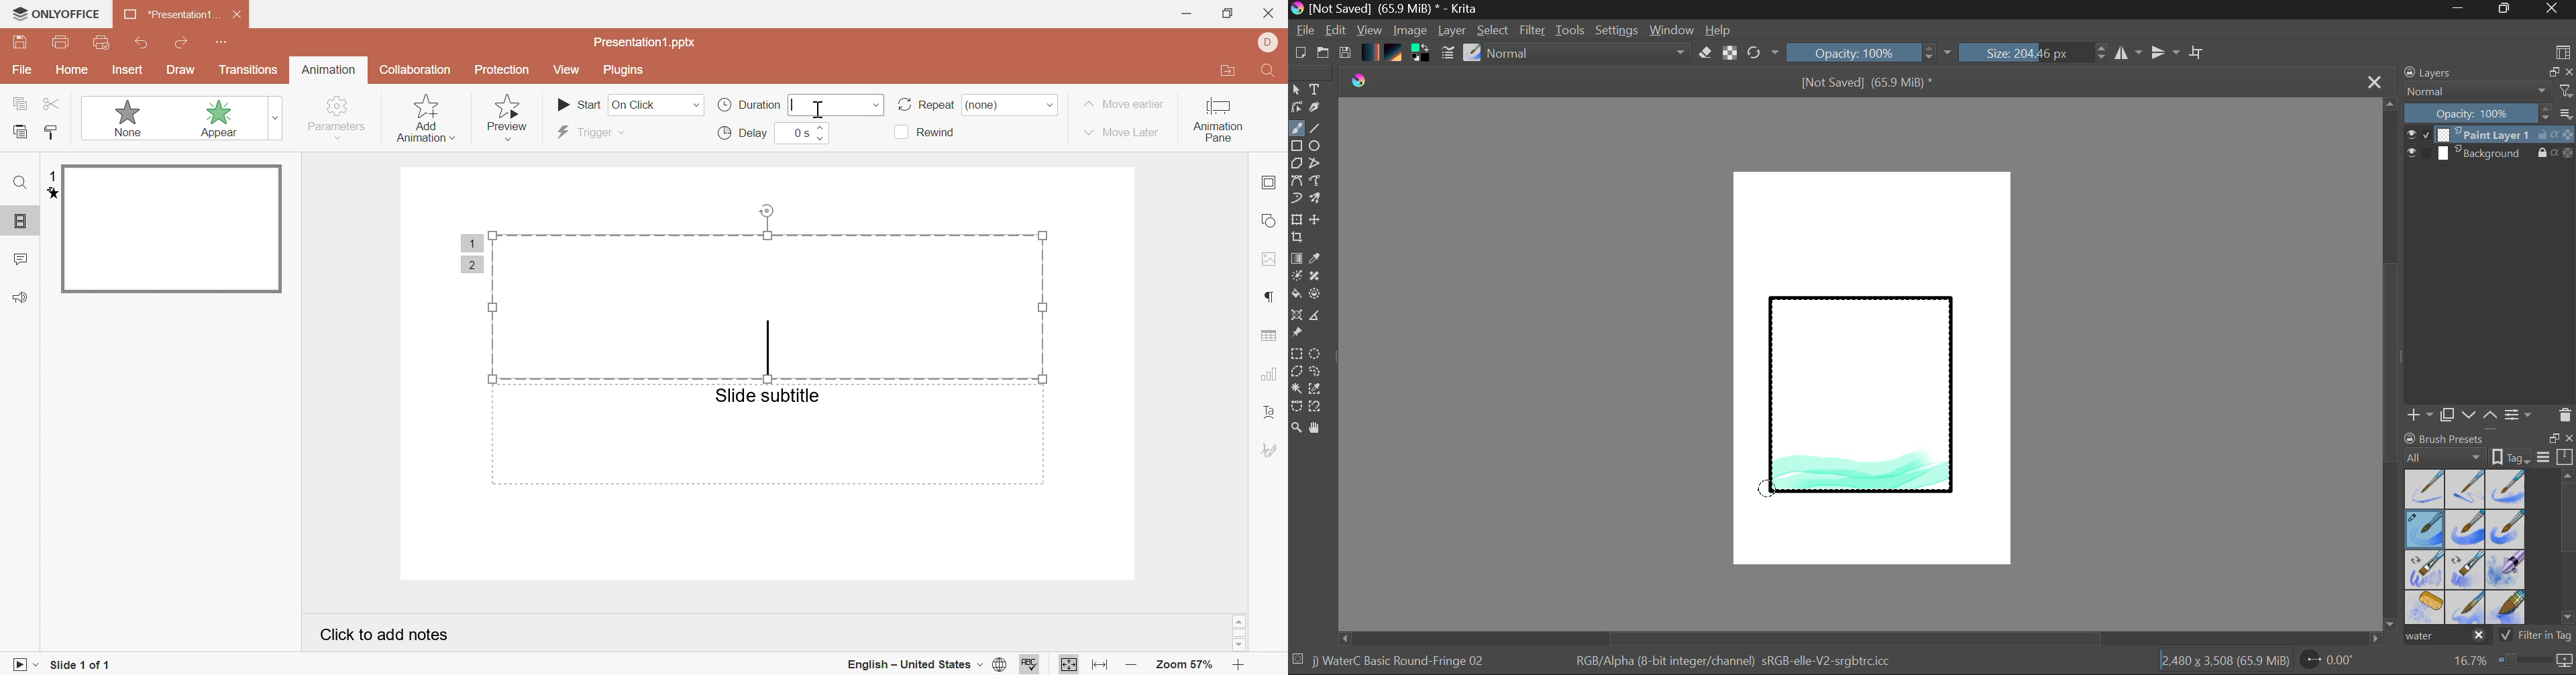 The image size is (2576, 700). Describe the element at coordinates (1218, 121) in the screenshot. I see `animation pane` at that location.